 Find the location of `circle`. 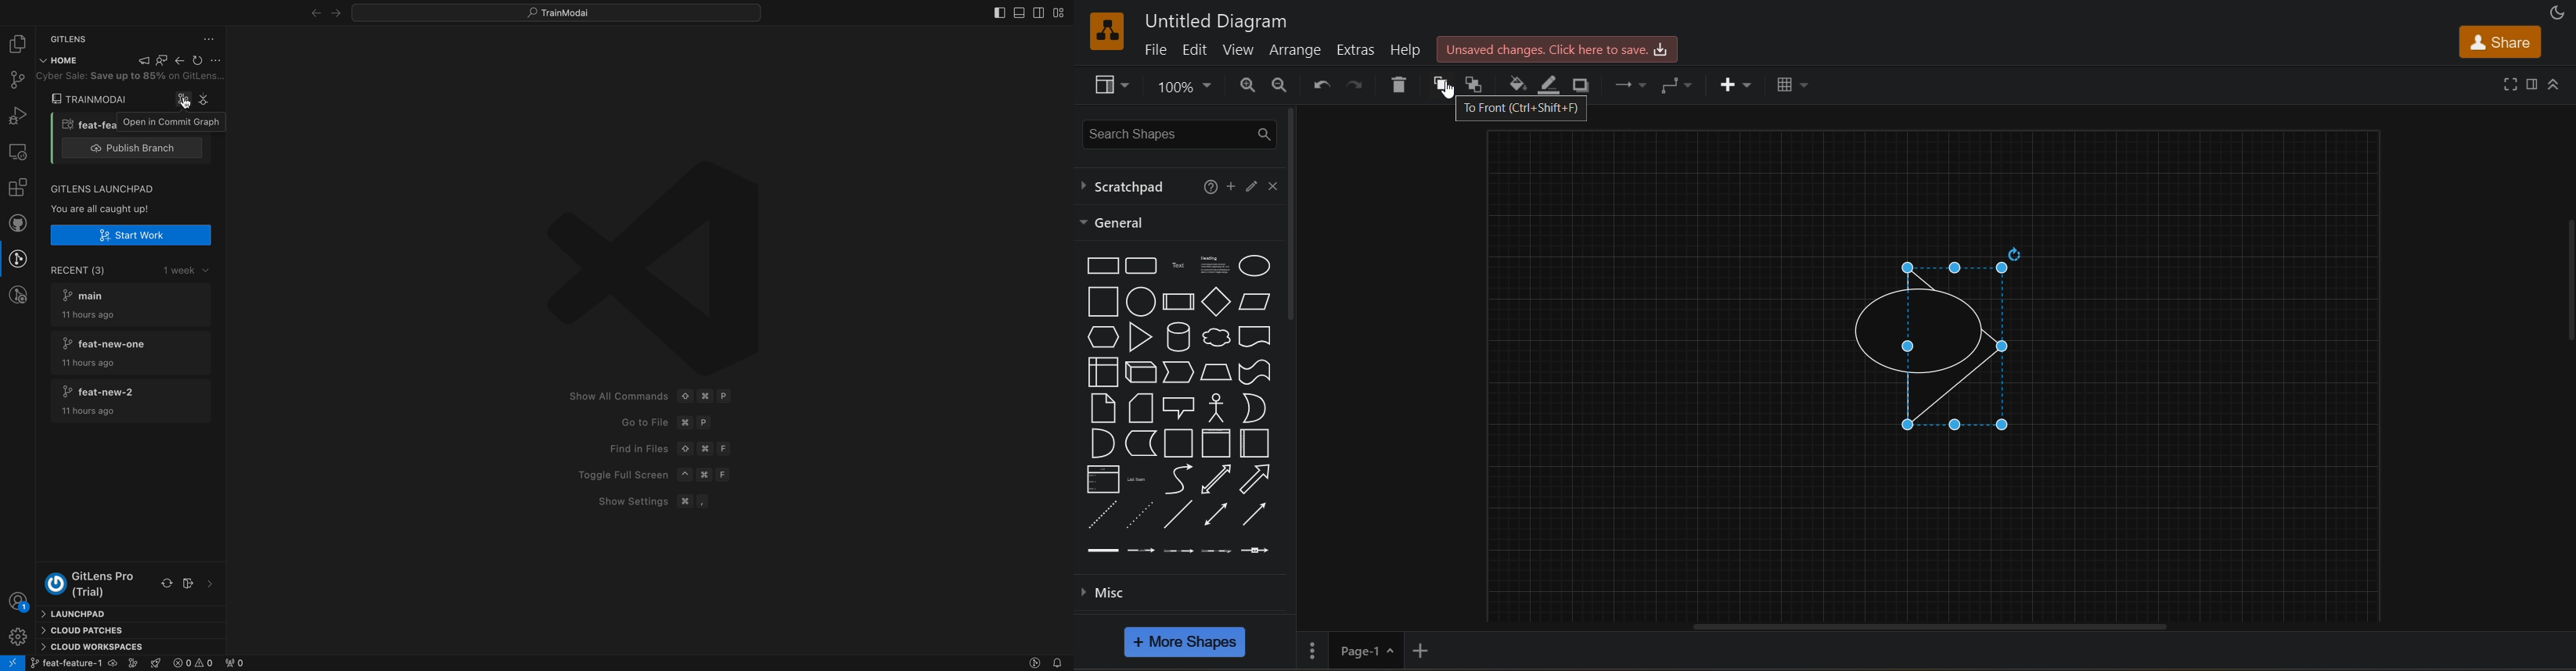

circle is located at coordinates (1140, 301).